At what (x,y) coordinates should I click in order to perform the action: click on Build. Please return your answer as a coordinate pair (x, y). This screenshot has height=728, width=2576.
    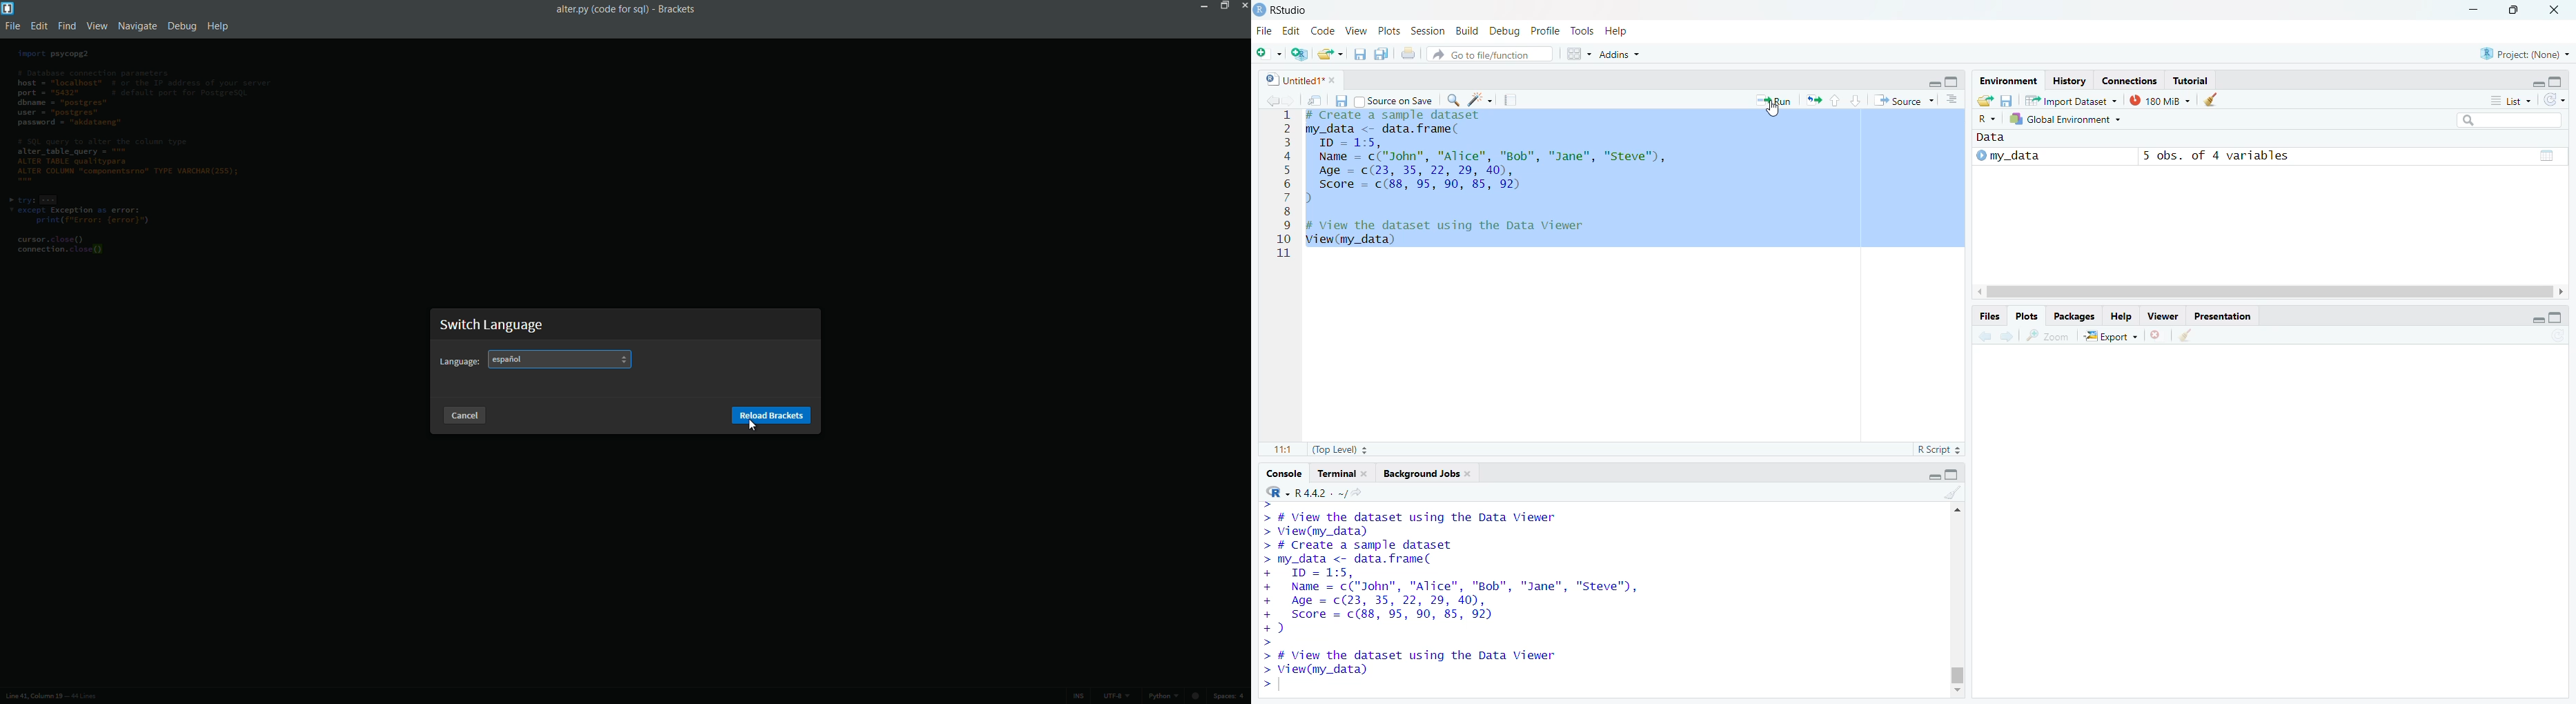
    Looking at the image, I should click on (1467, 30).